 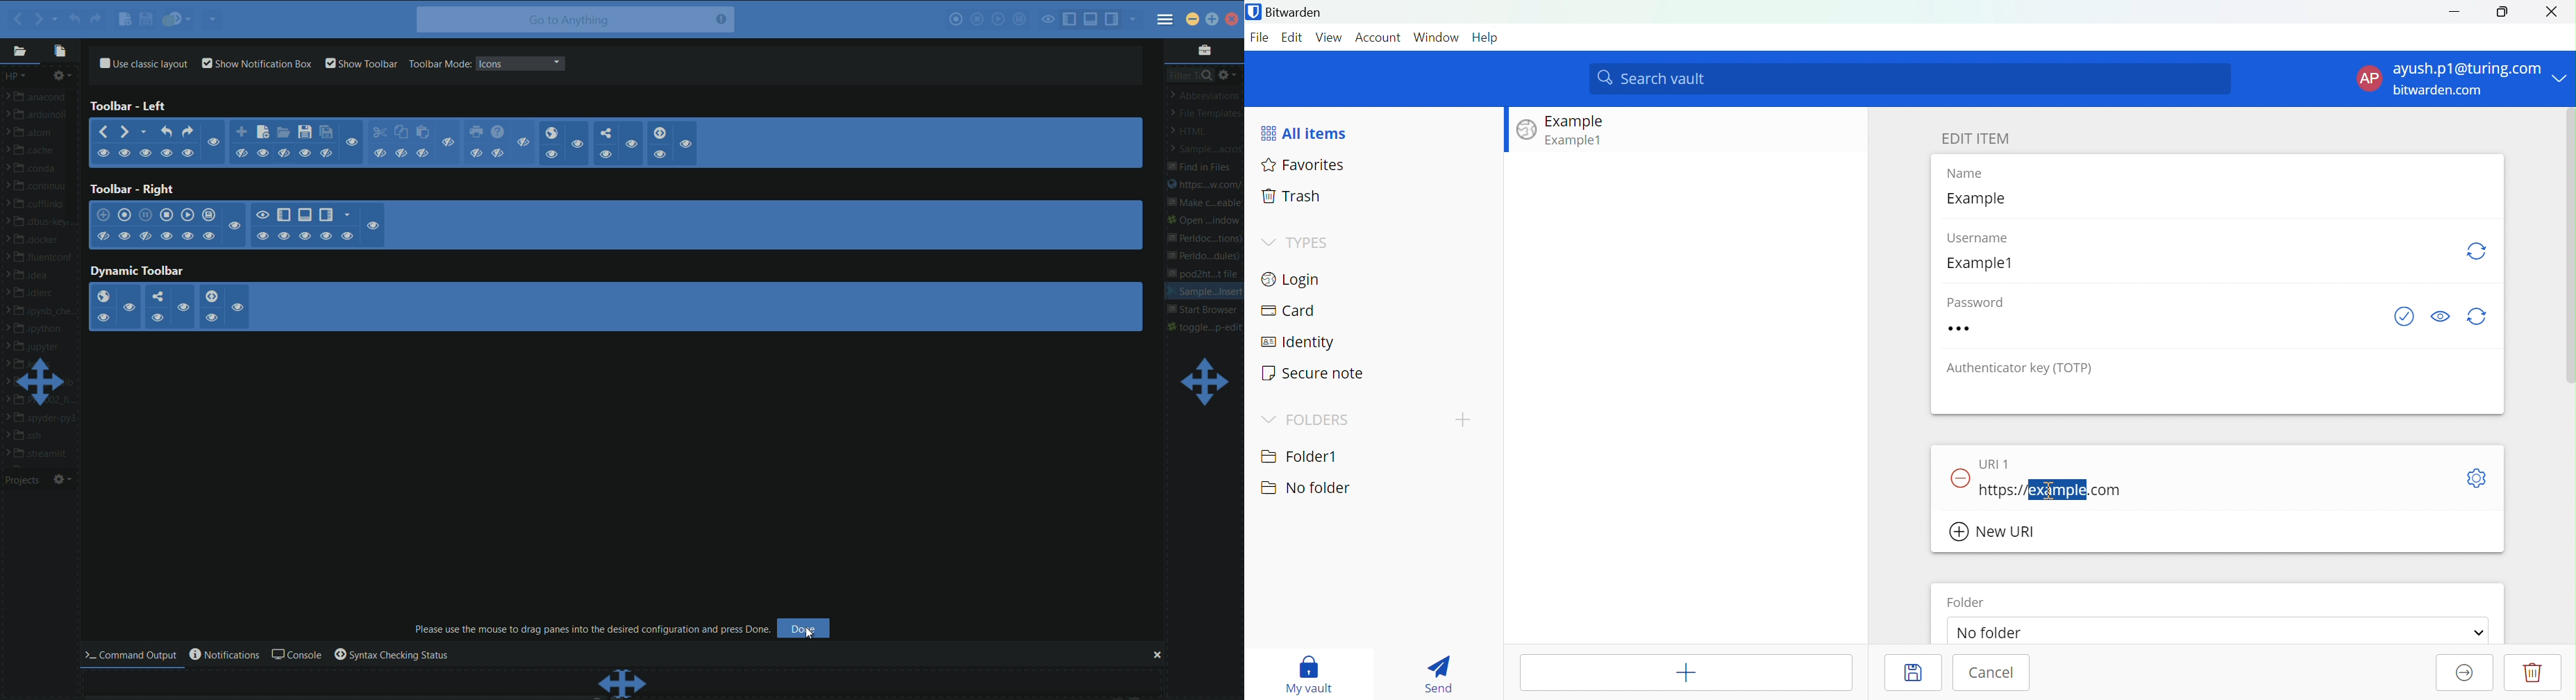 I want to click on undo, so click(x=73, y=19).